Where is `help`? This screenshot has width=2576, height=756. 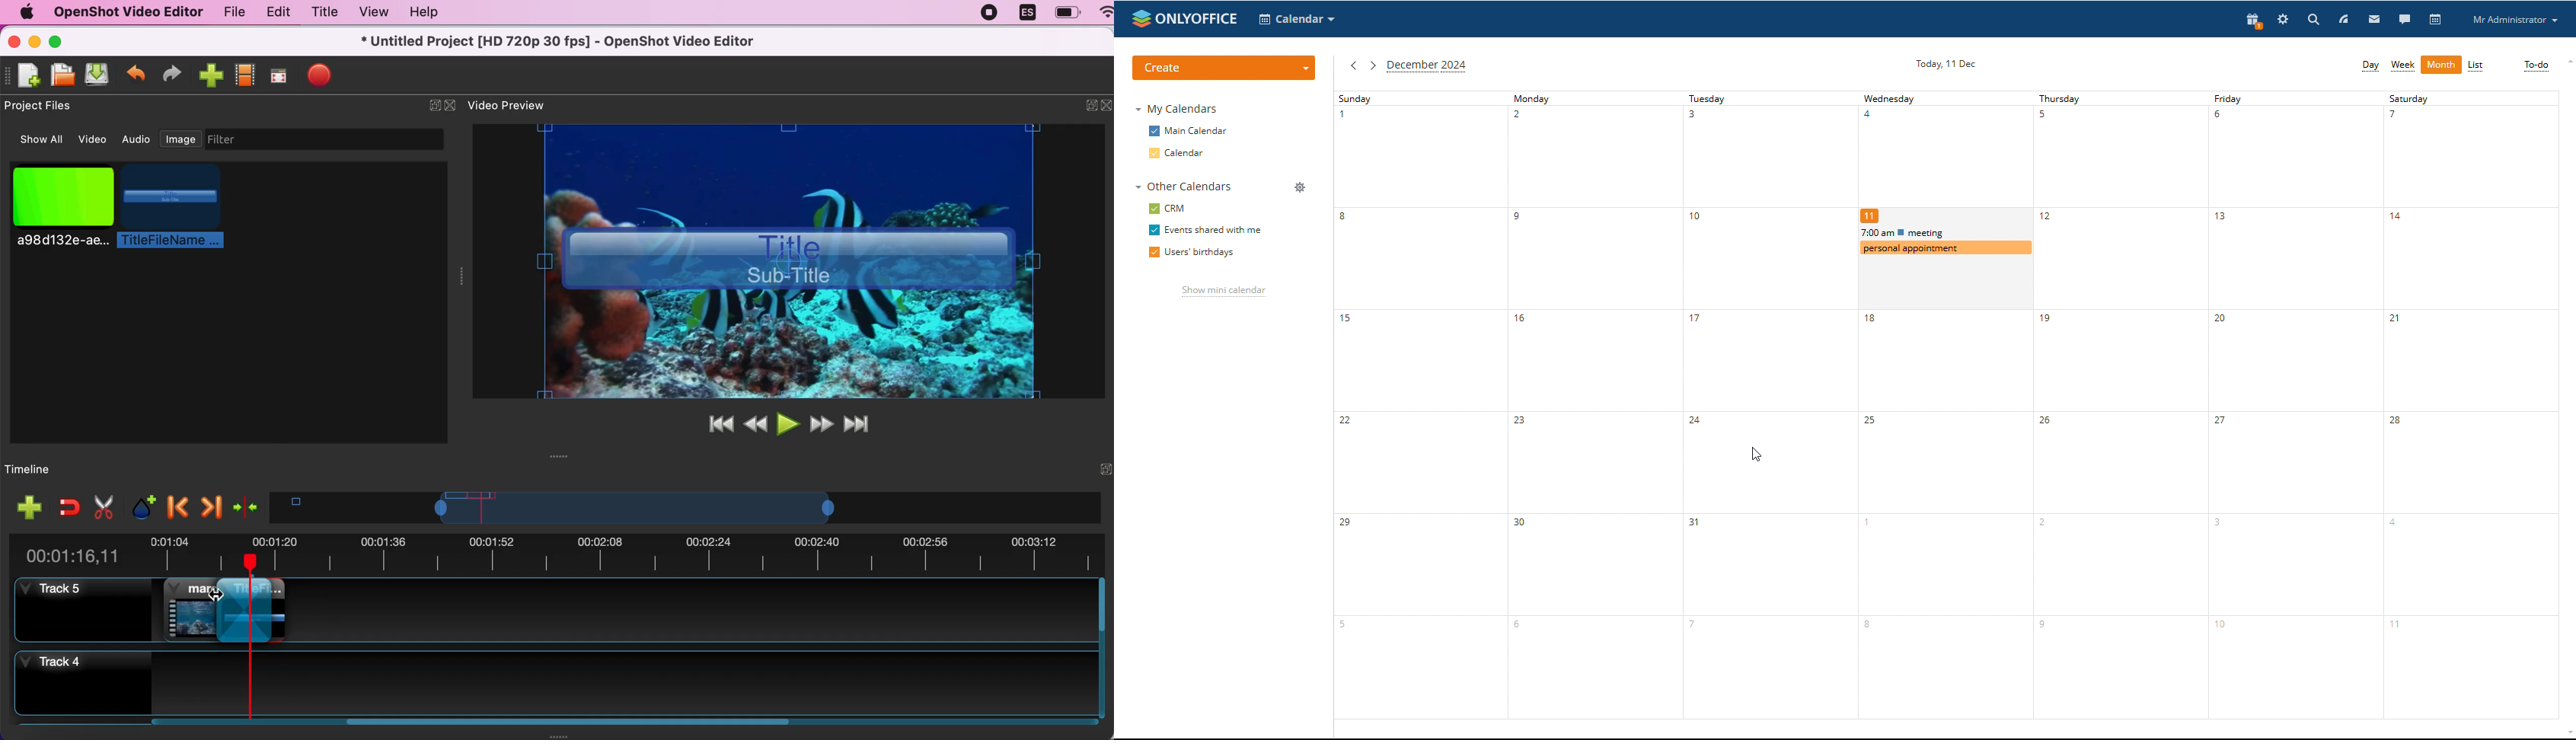 help is located at coordinates (433, 13).